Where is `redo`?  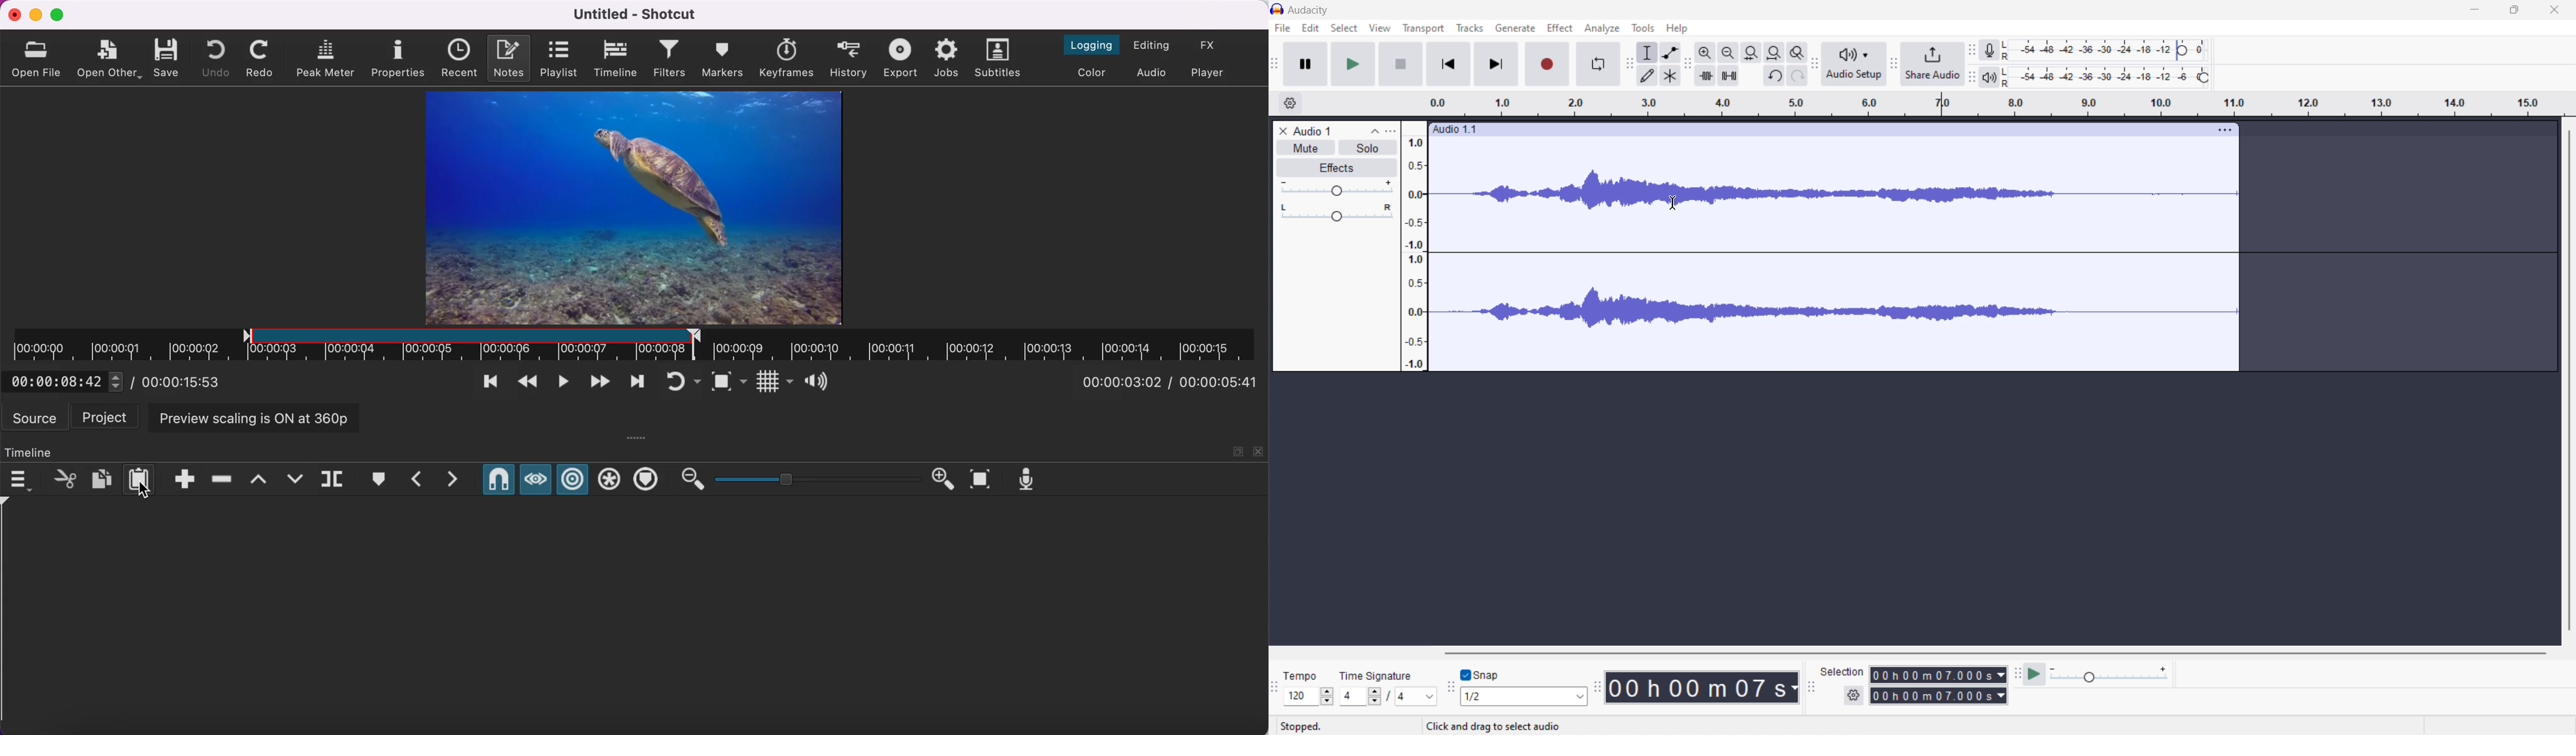 redo is located at coordinates (1798, 75).